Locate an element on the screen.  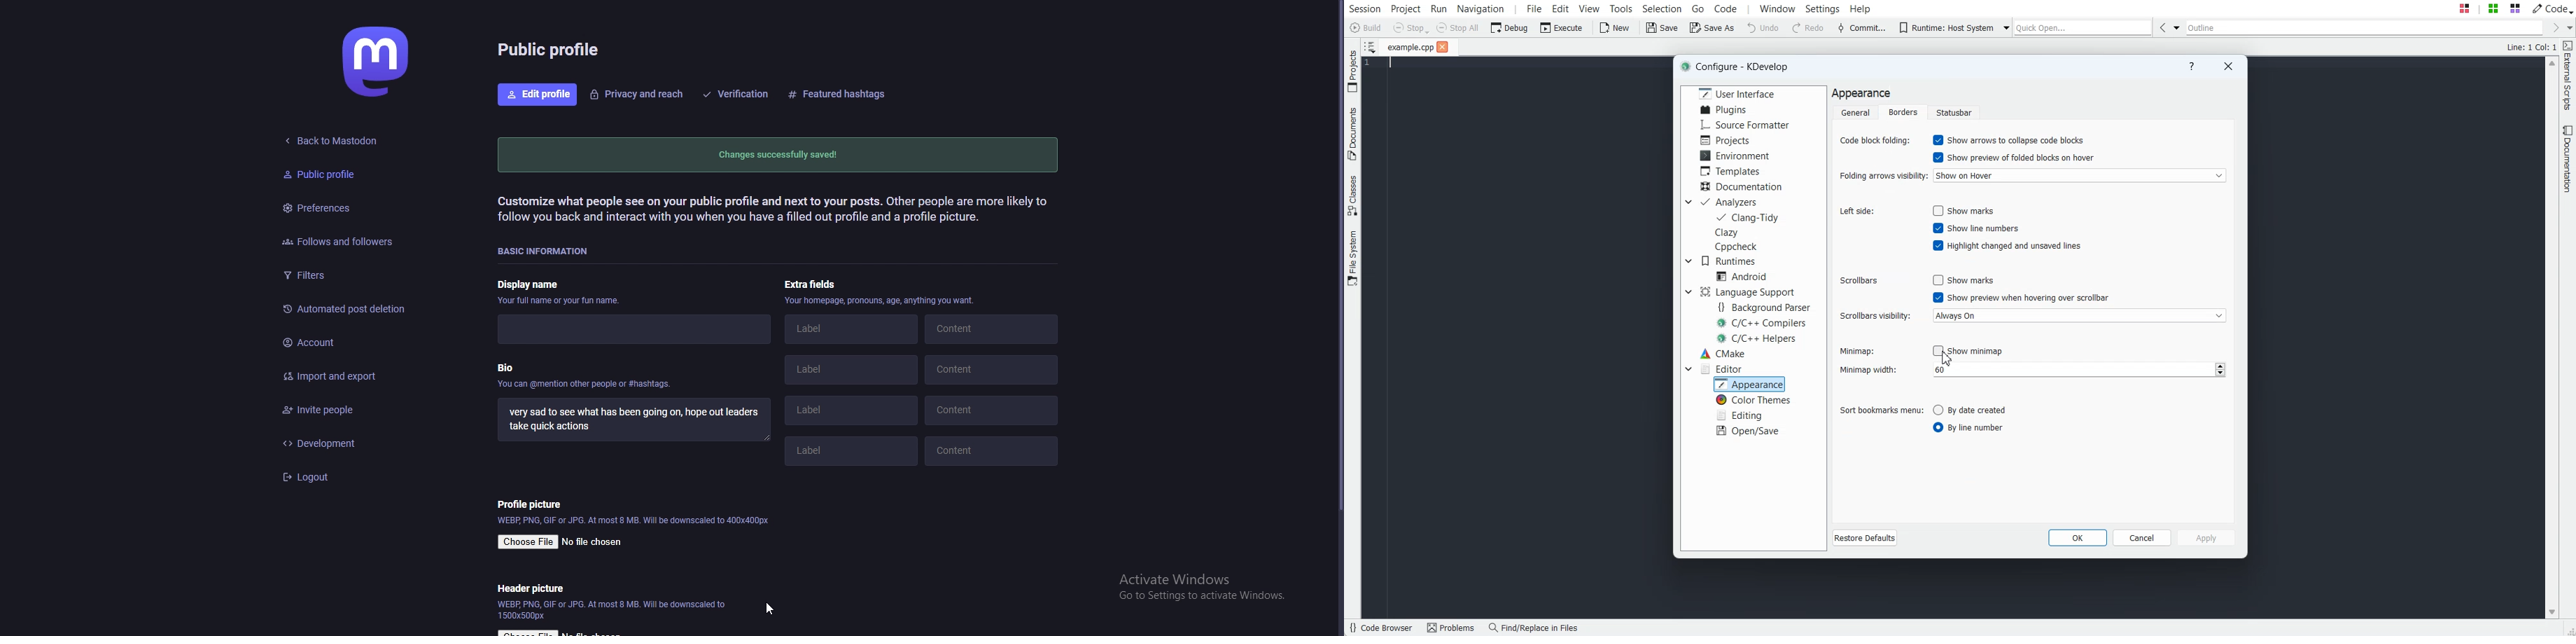
public profile is located at coordinates (551, 48).